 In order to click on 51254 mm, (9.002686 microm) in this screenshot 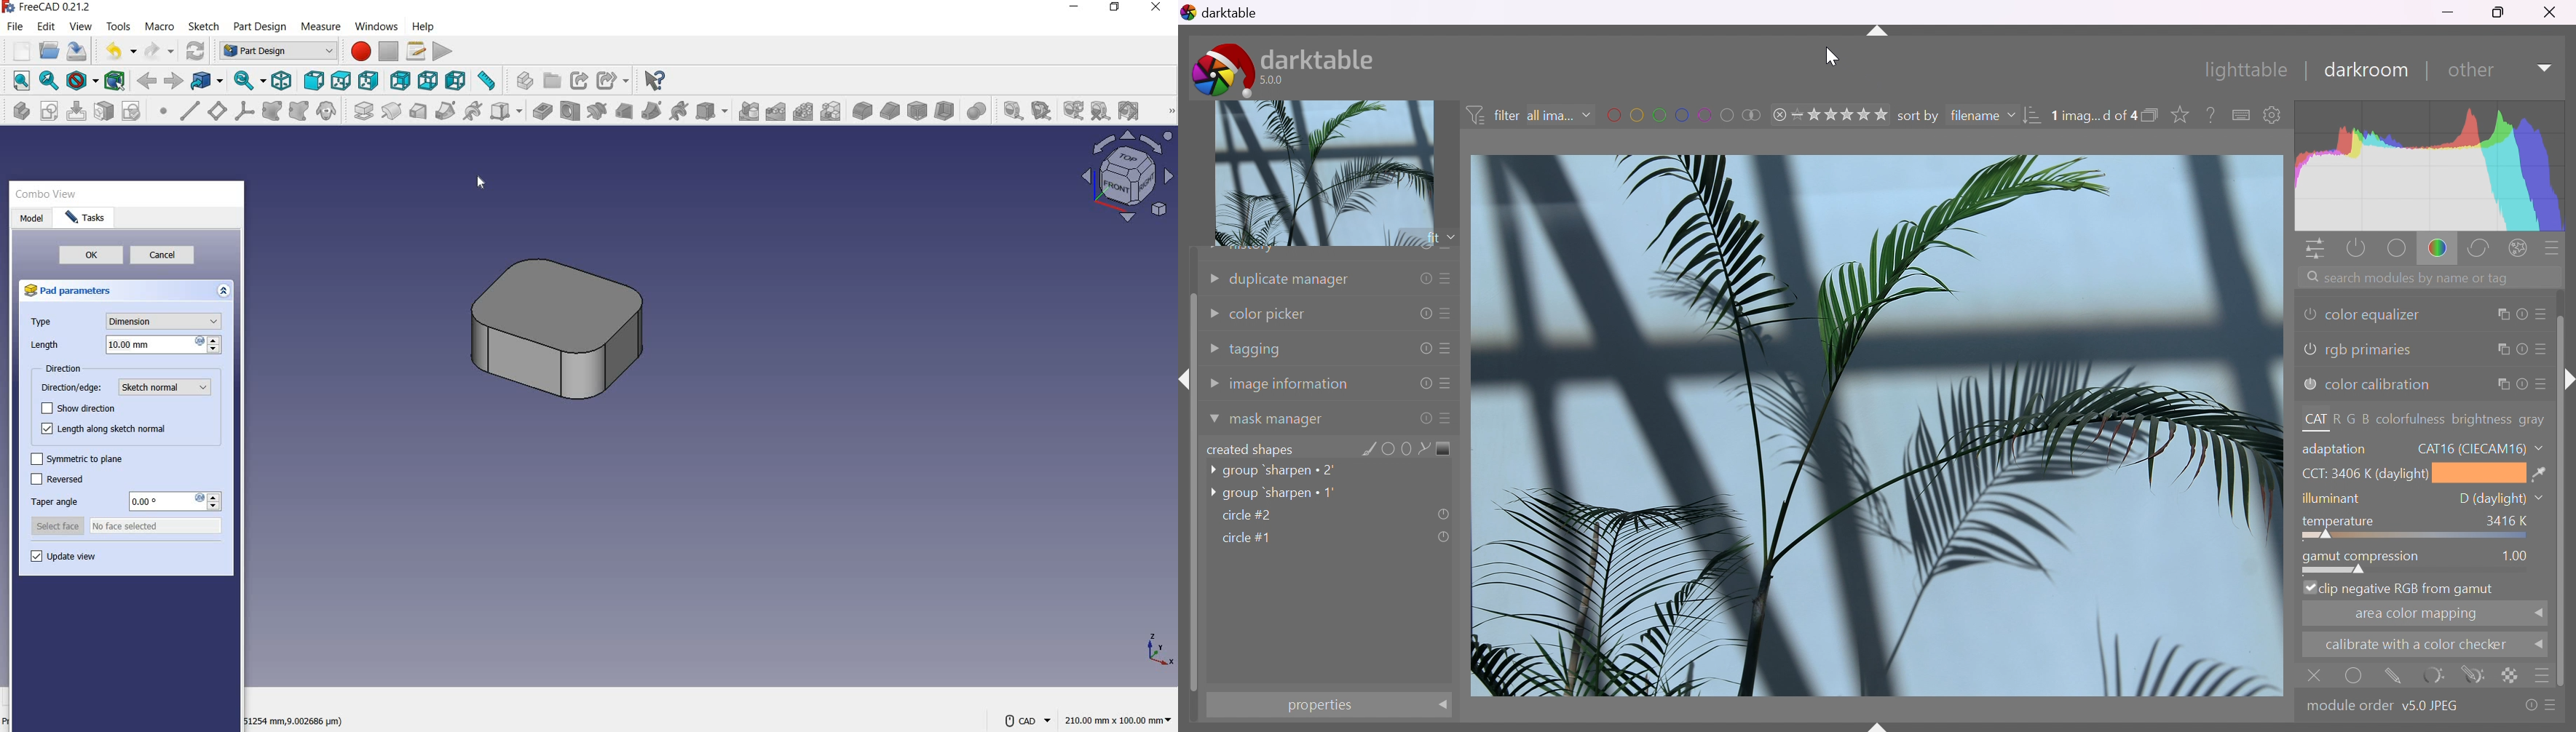, I will do `click(295, 723)`.